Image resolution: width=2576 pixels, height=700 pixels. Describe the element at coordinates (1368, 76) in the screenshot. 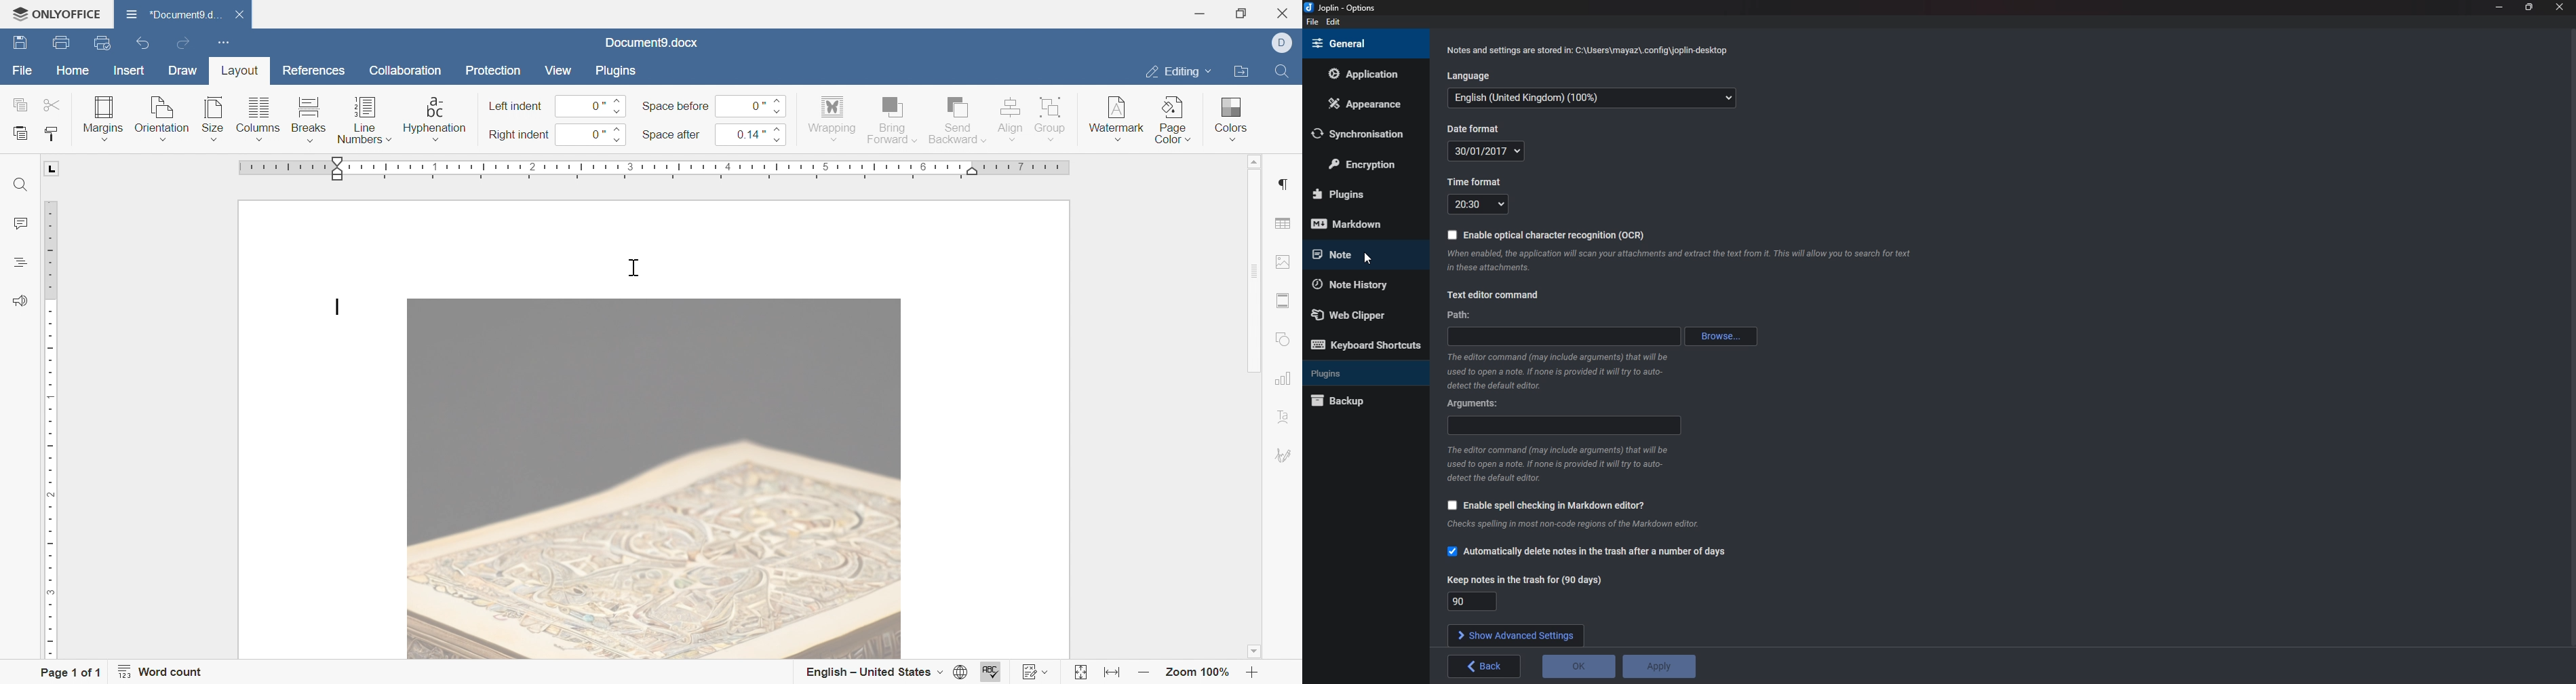

I see `Application` at that location.